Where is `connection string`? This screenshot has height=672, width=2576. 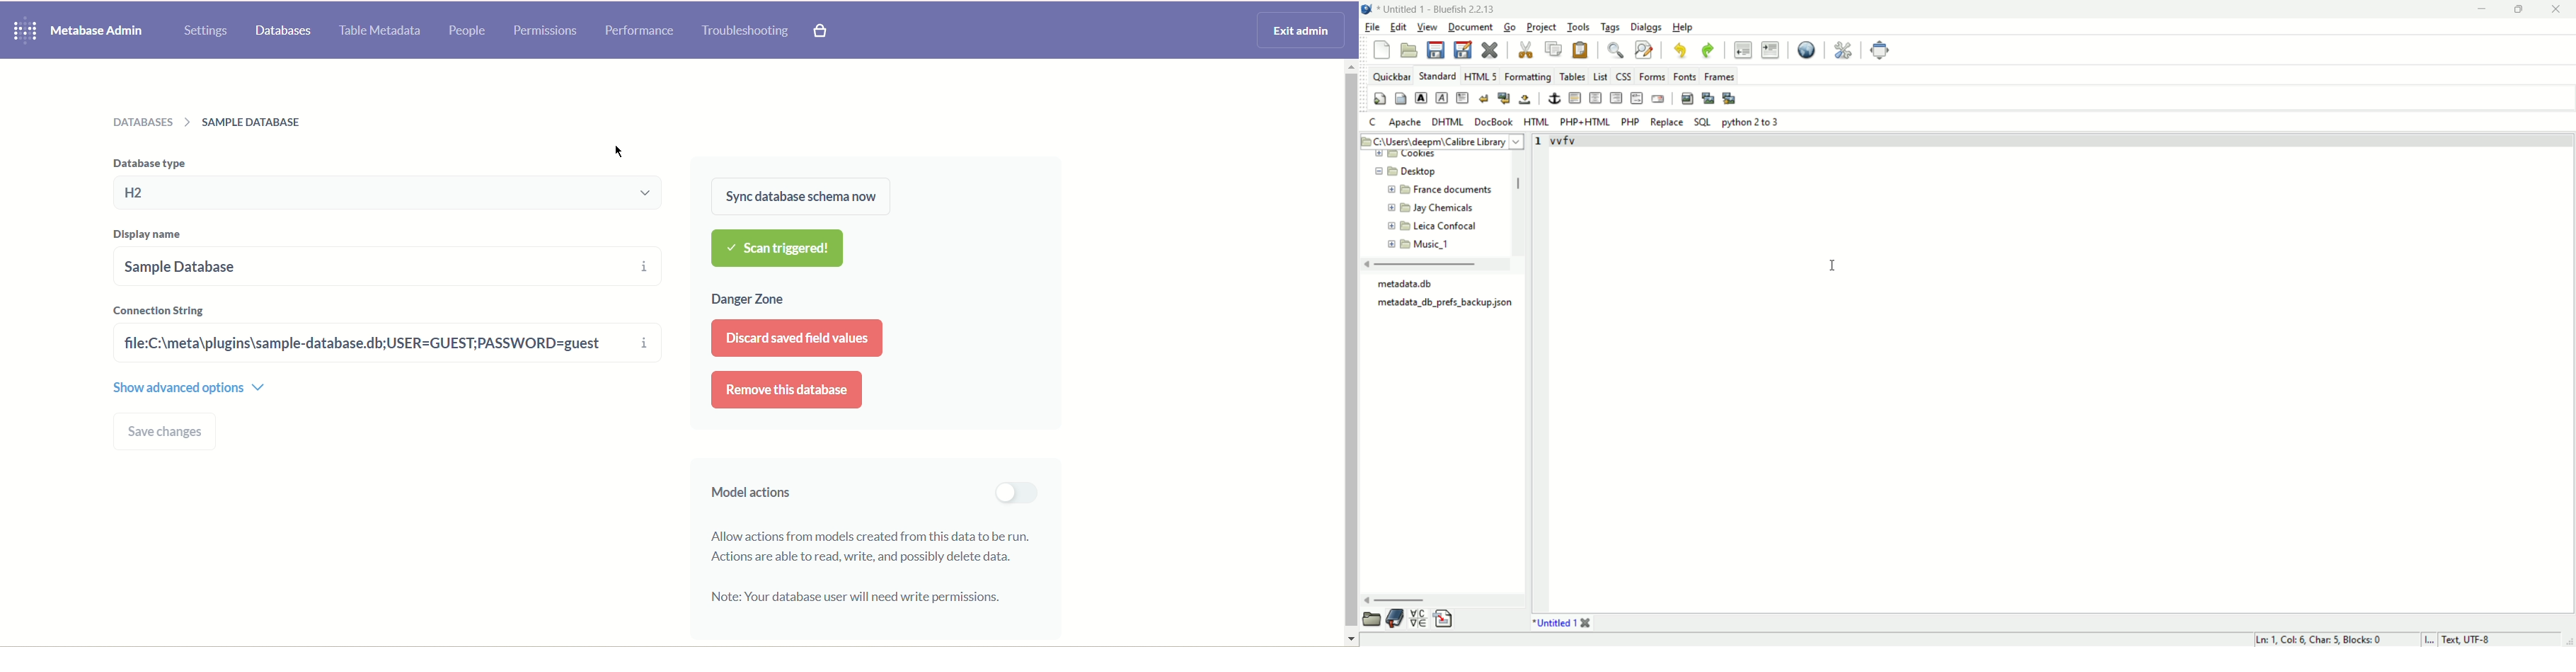 connection string is located at coordinates (368, 343).